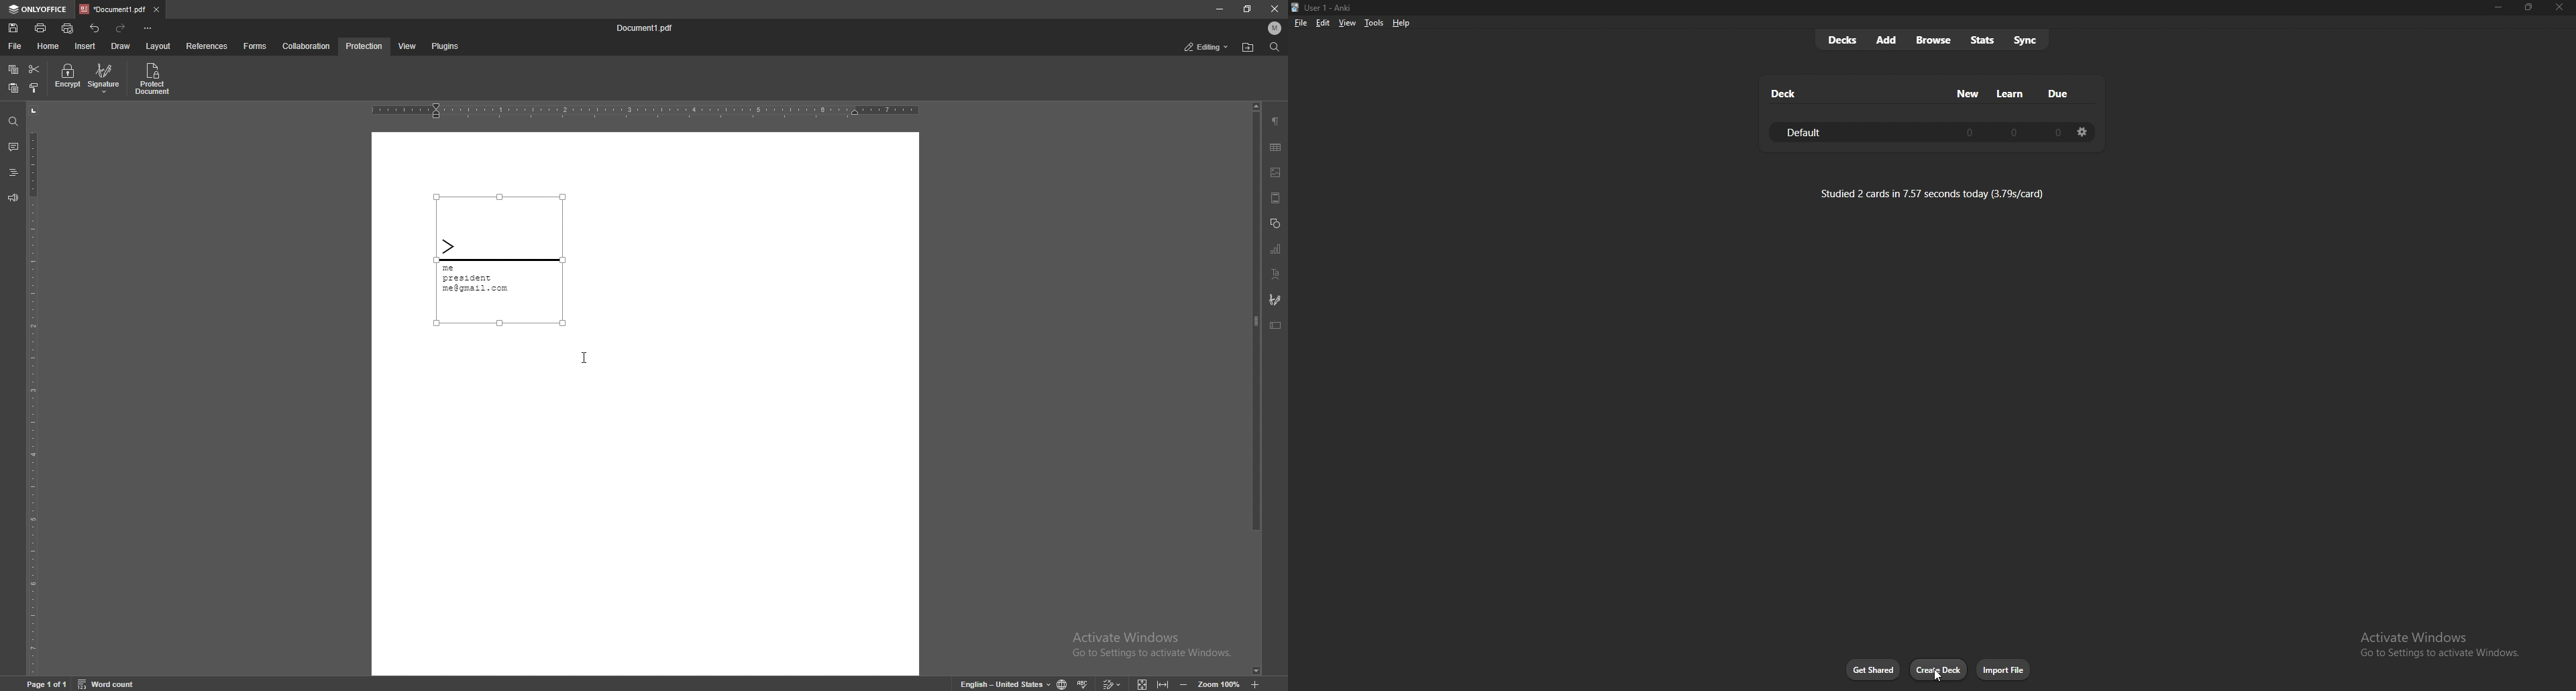  What do you see at coordinates (1970, 131) in the screenshot?
I see `0` at bounding box center [1970, 131].